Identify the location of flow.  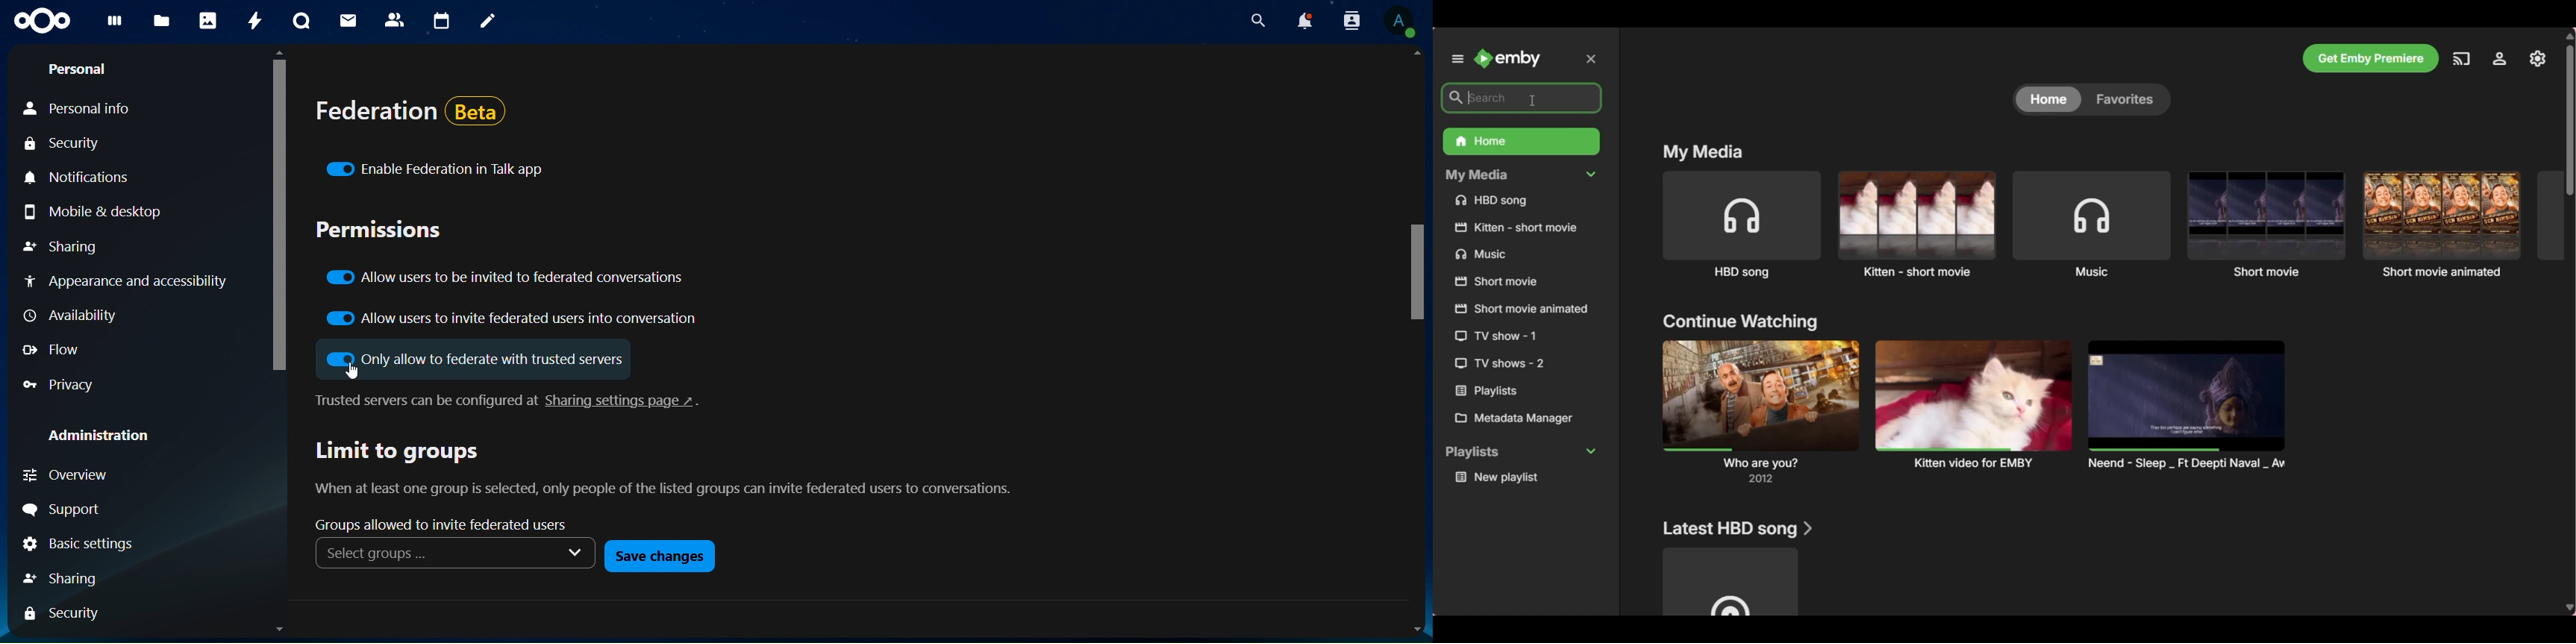
(61, 350).